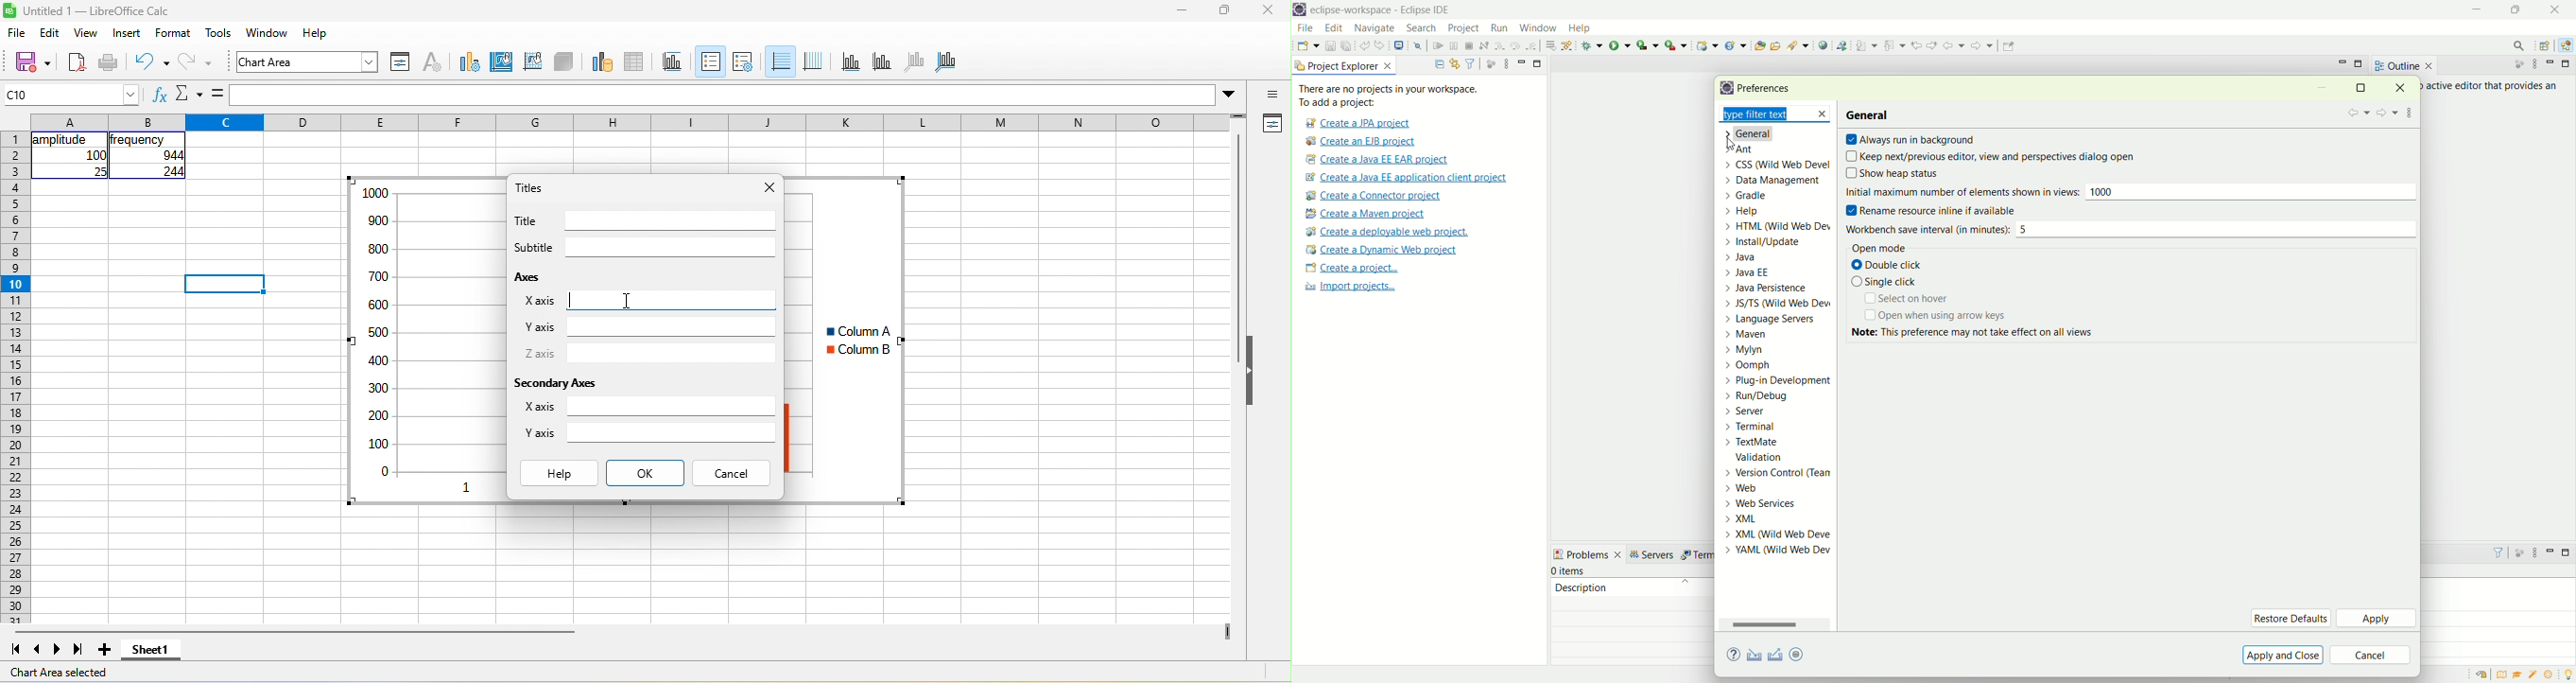  I want to click on create a Java EE EAR project, so click(1378, 159).